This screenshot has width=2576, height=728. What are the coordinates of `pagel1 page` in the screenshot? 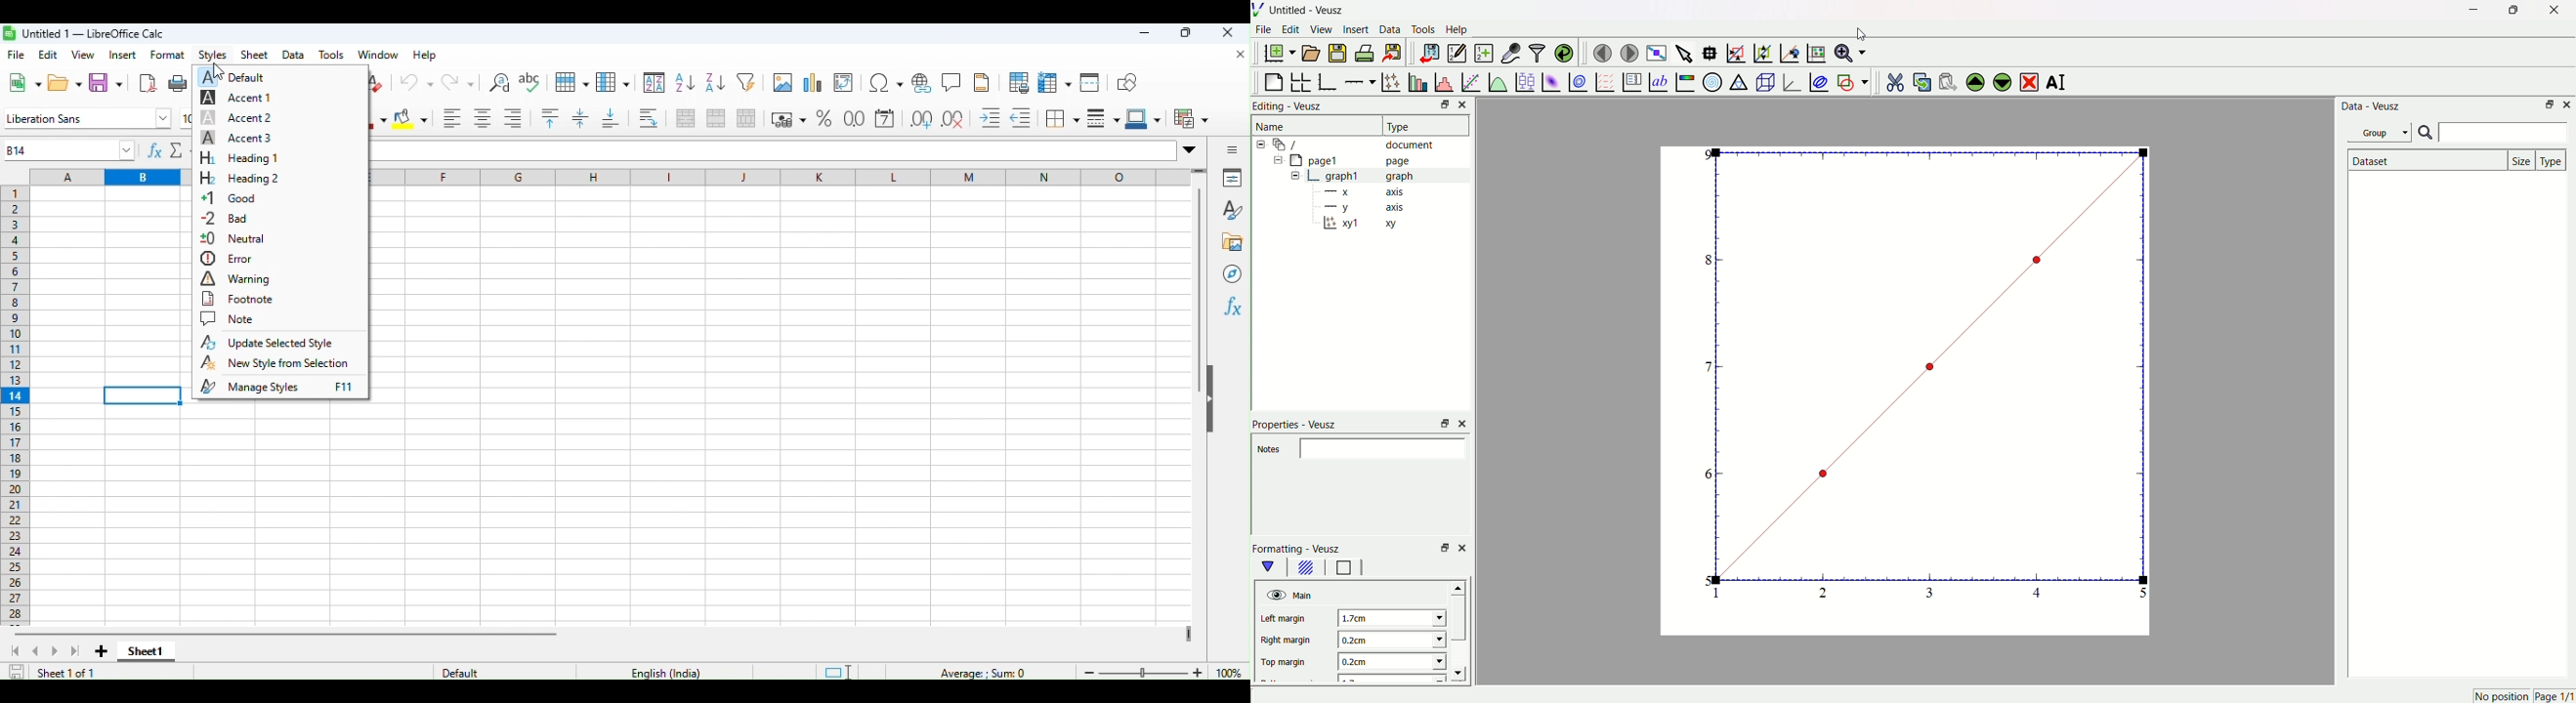 It's located at (1361, 160).